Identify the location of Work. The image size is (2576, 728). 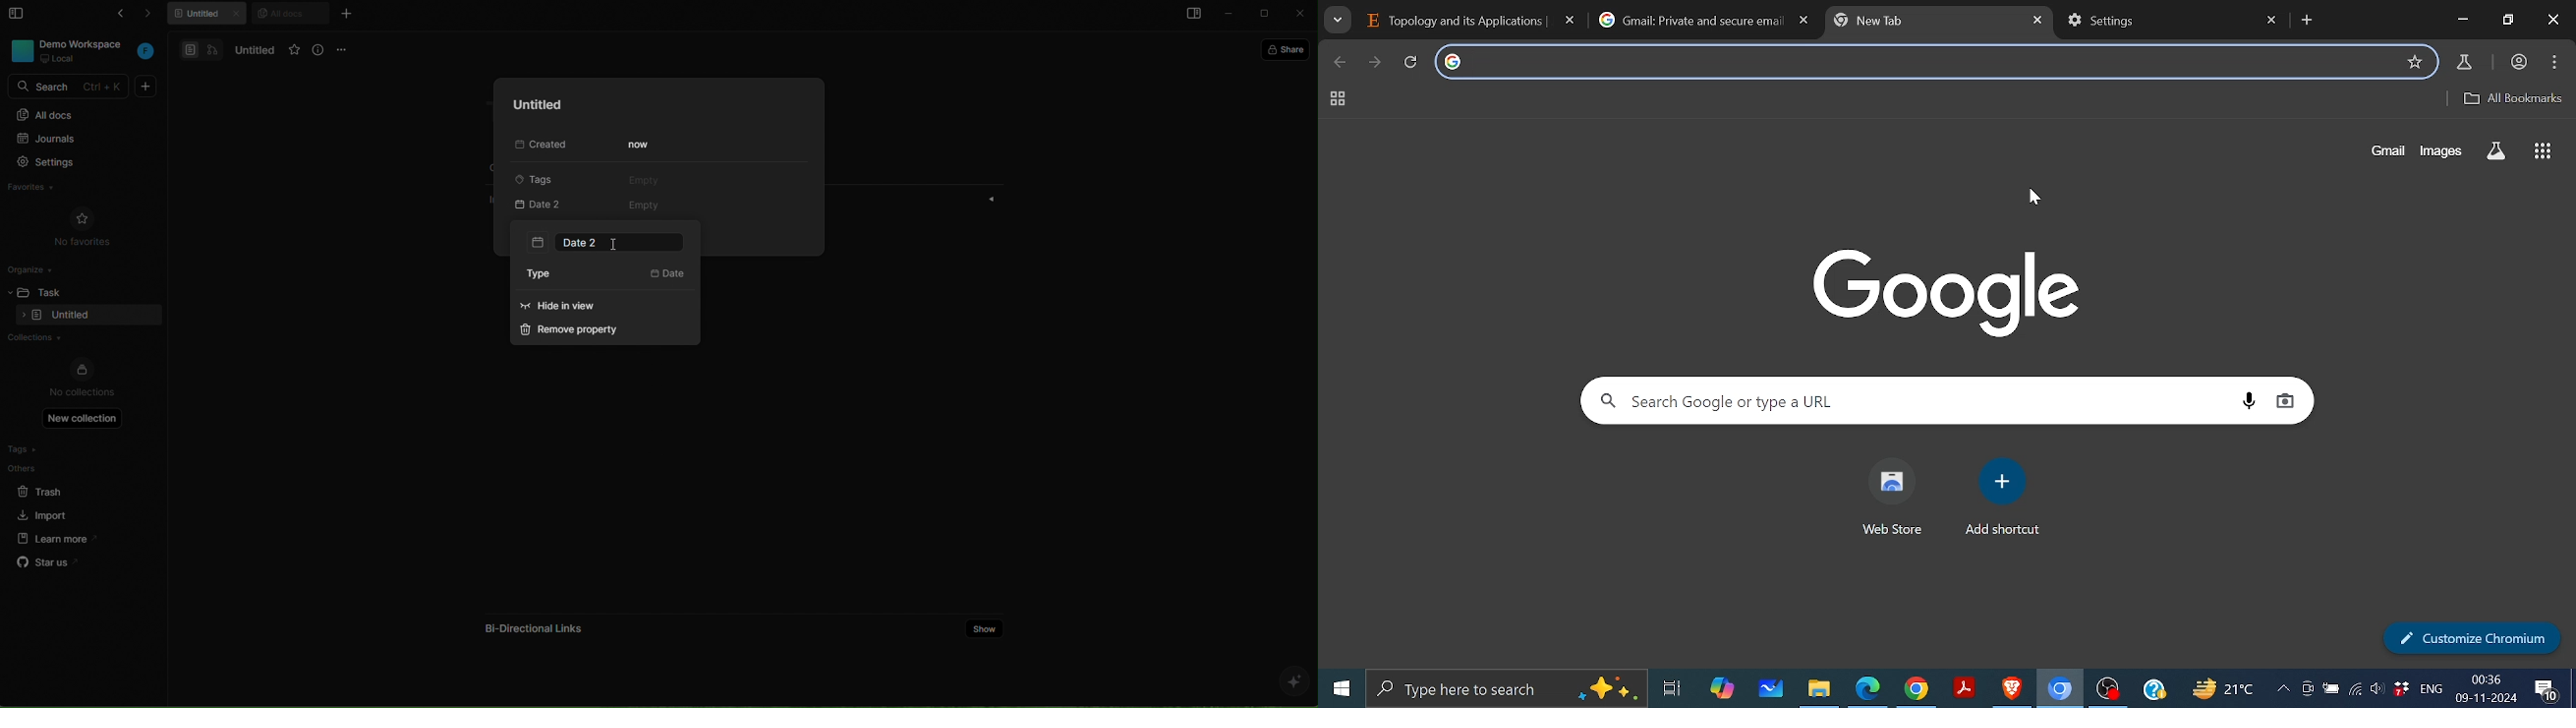
(2516, 62).